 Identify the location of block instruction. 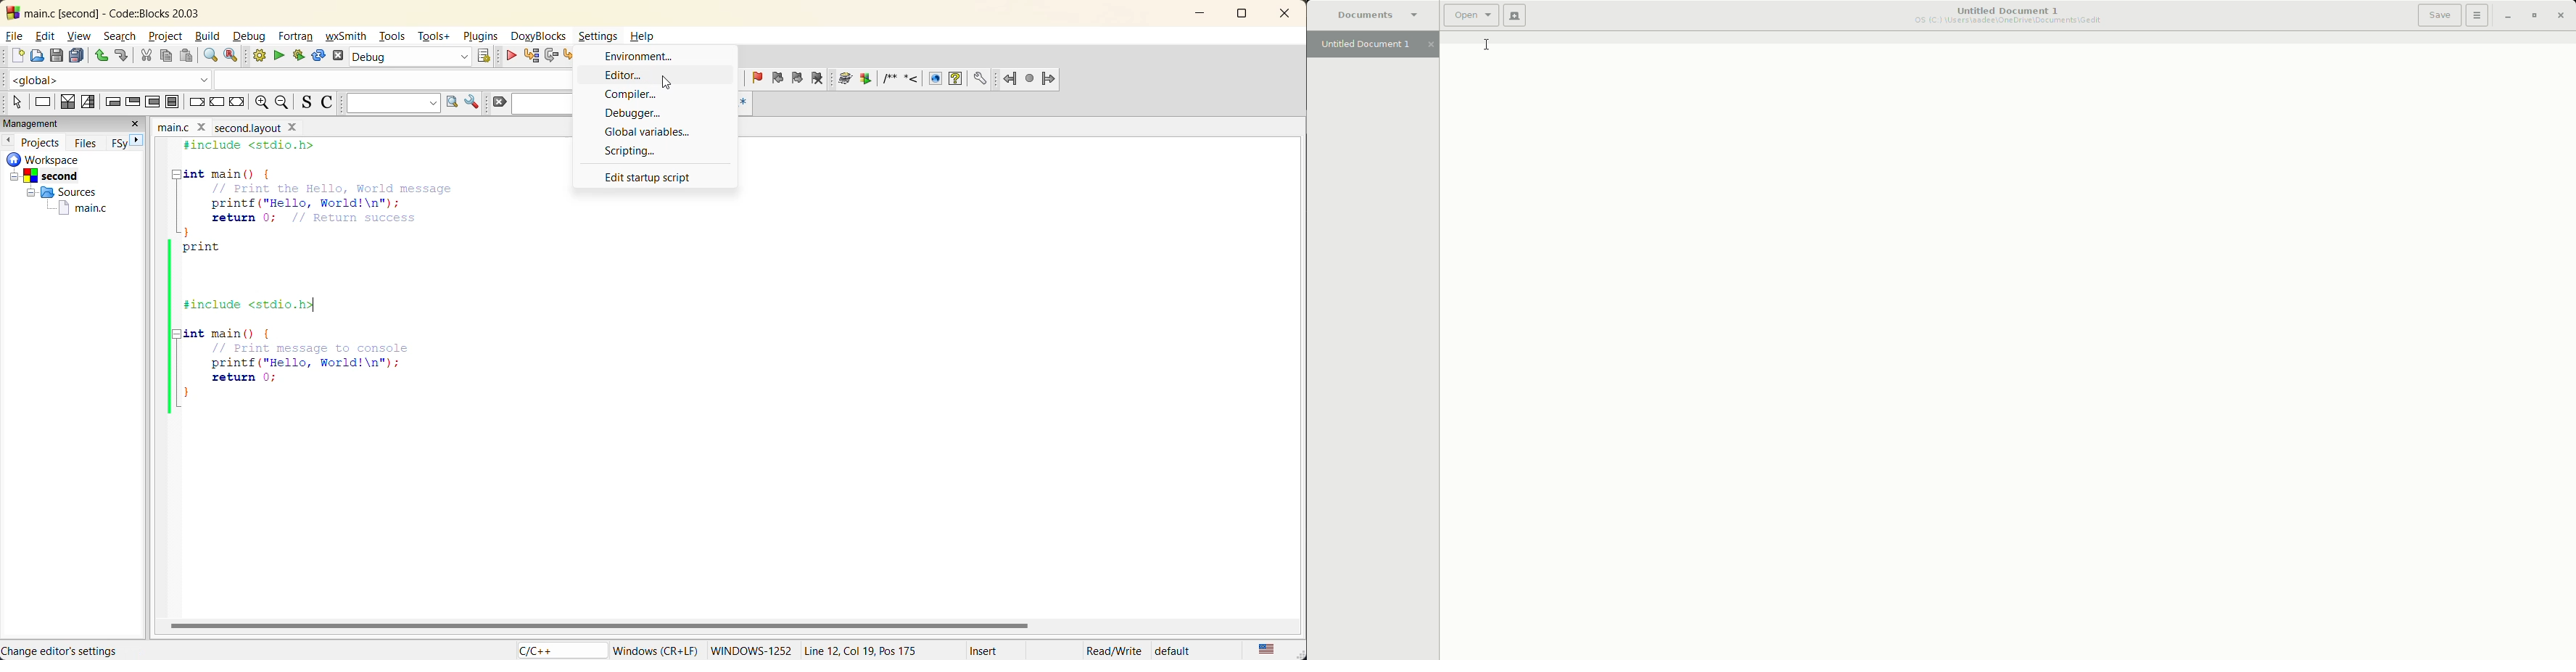
(172, 102).